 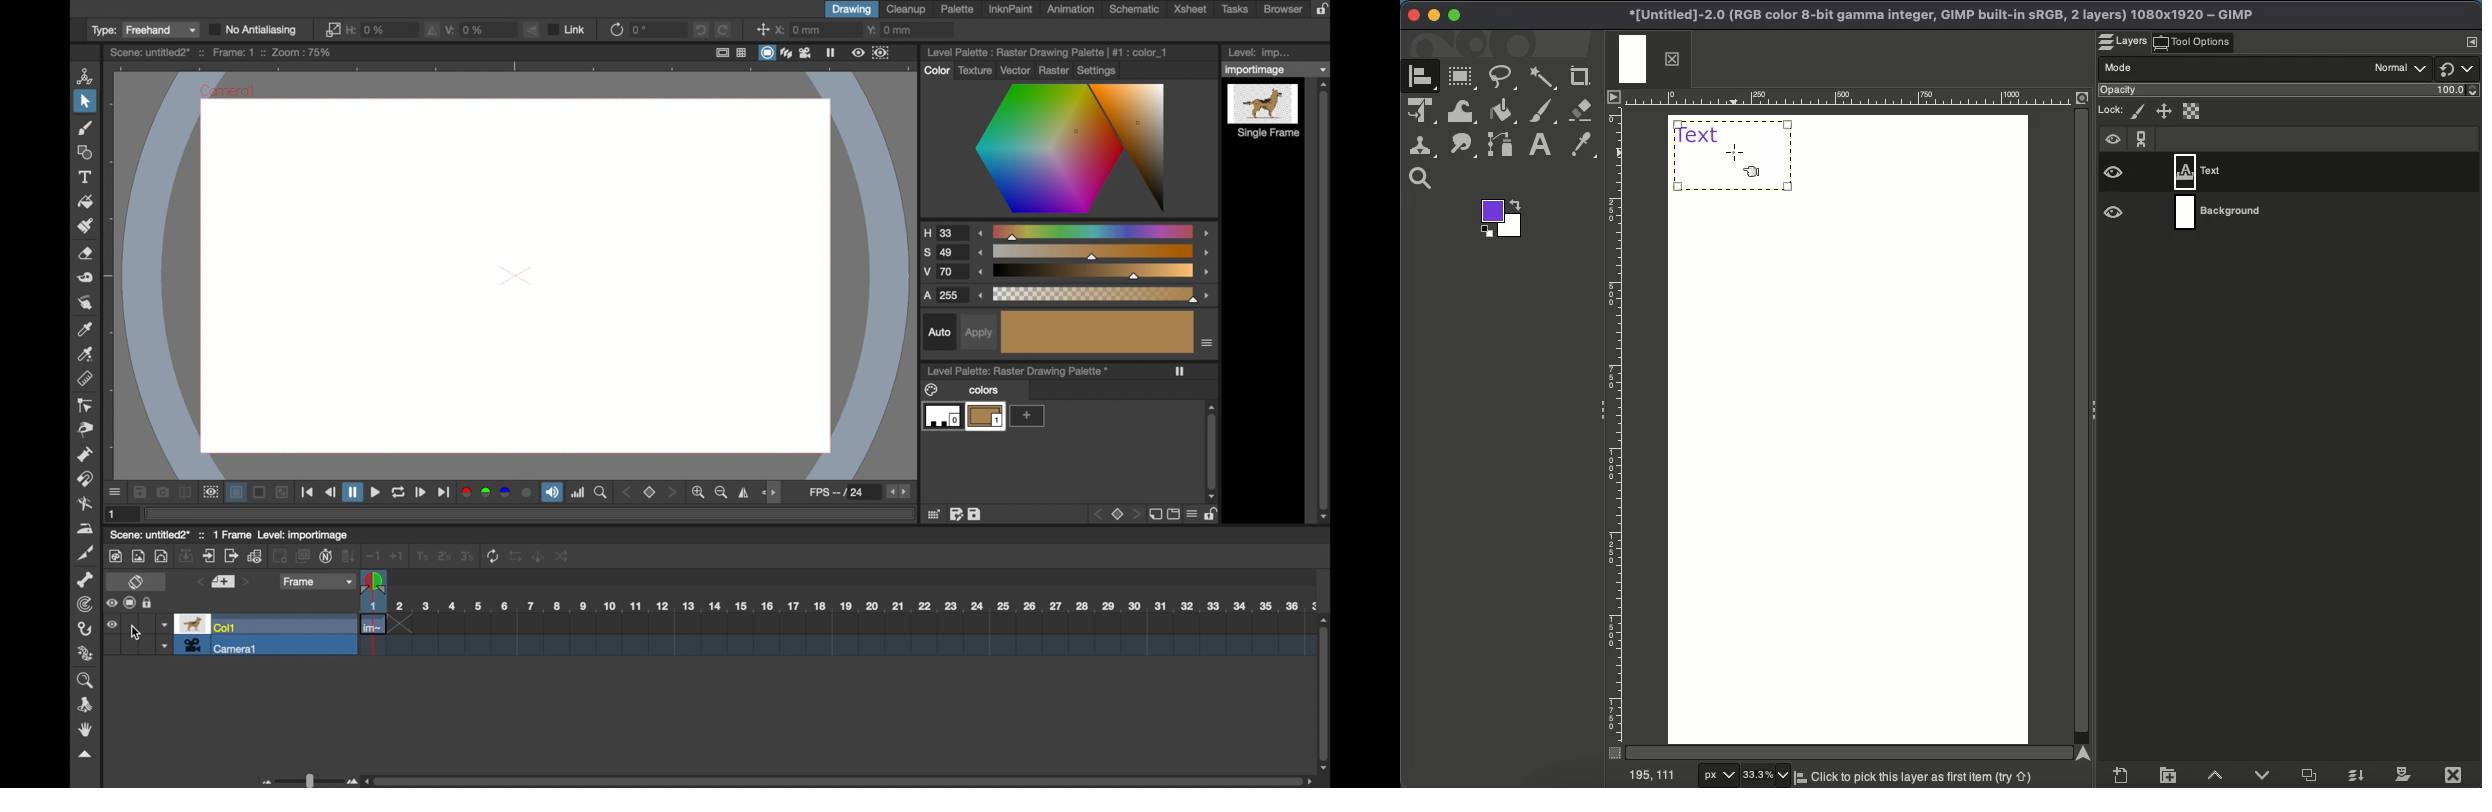 What do you see at coordinates (309, 494) in the screenshot?
I see `beginning` at bounding box center [309, 494].